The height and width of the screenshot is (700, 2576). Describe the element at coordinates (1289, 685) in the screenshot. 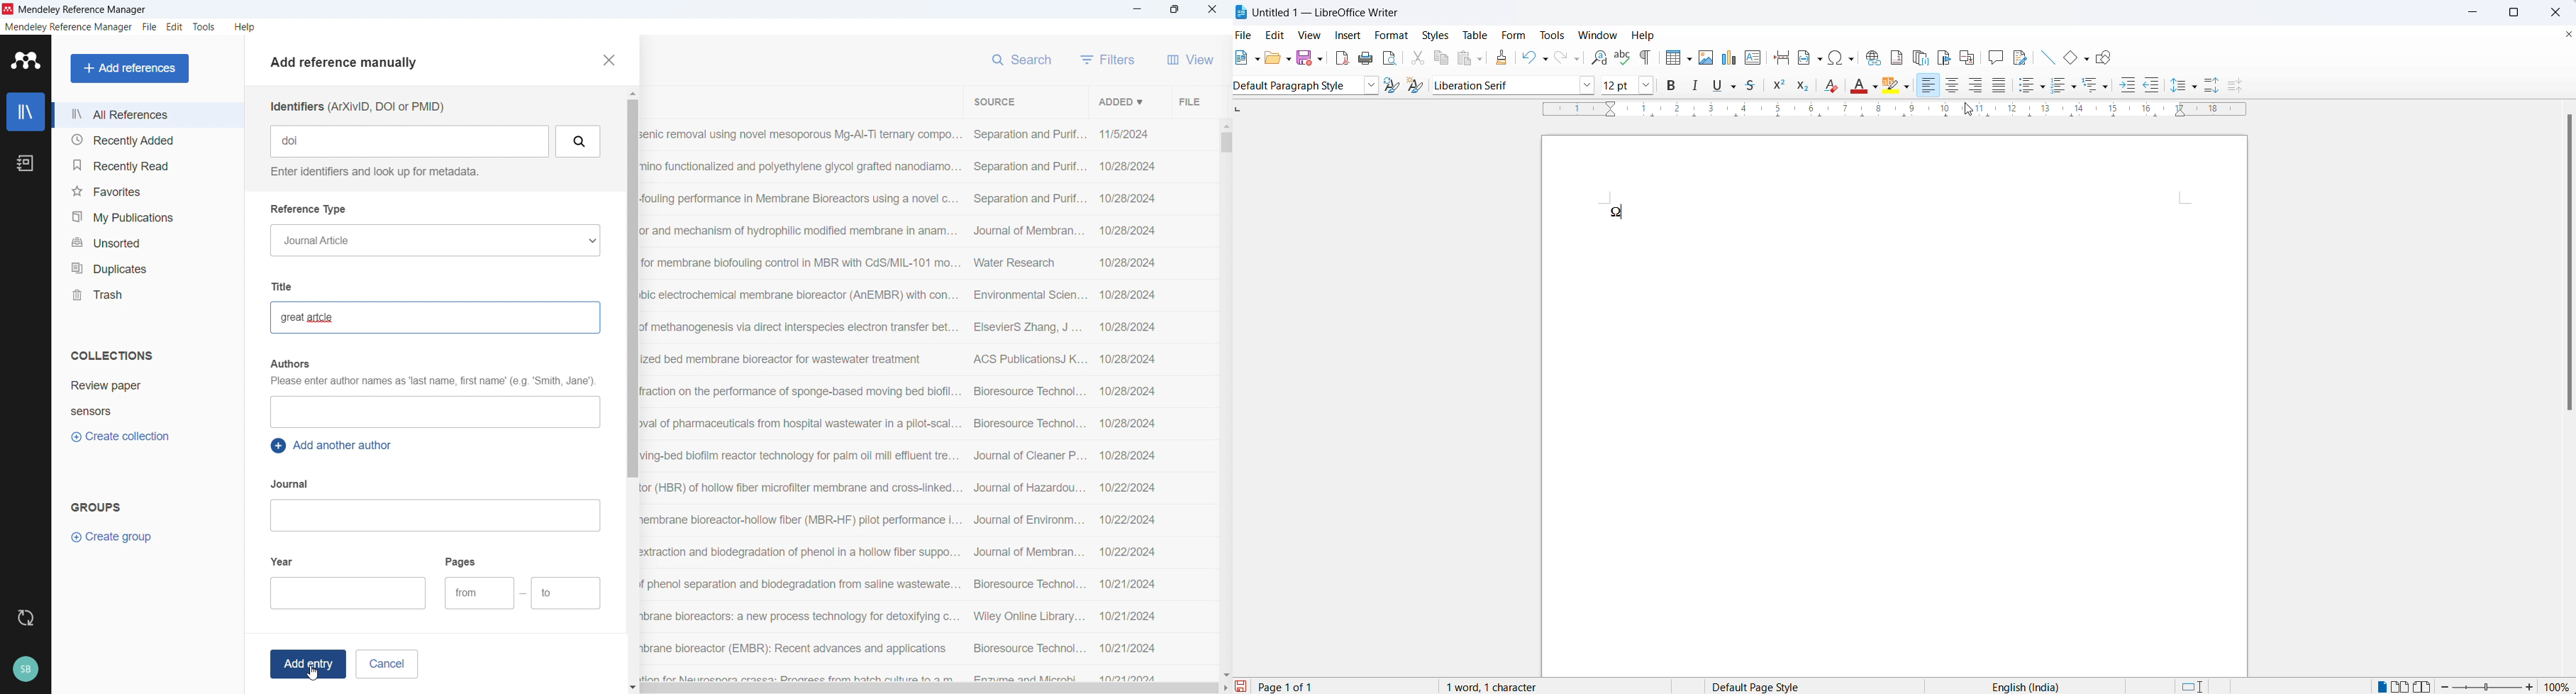

I see `current page` at that location.